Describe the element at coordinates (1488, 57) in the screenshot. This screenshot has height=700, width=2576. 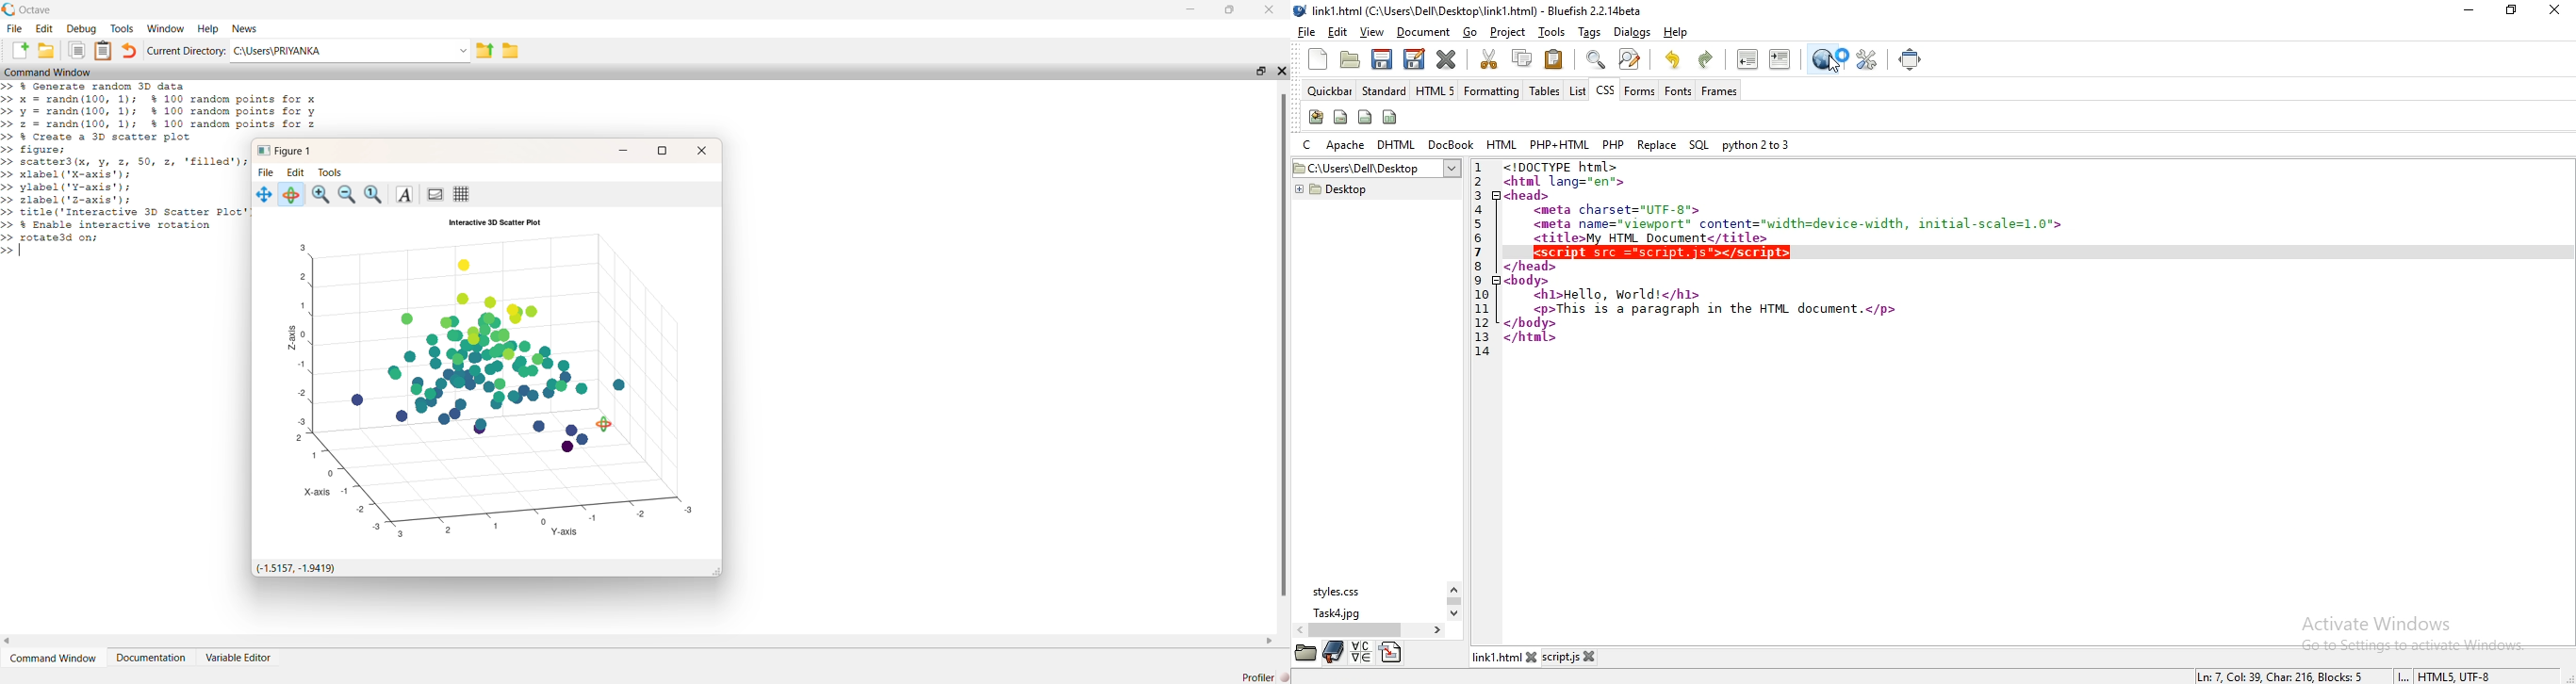
I see `cut` at that location.